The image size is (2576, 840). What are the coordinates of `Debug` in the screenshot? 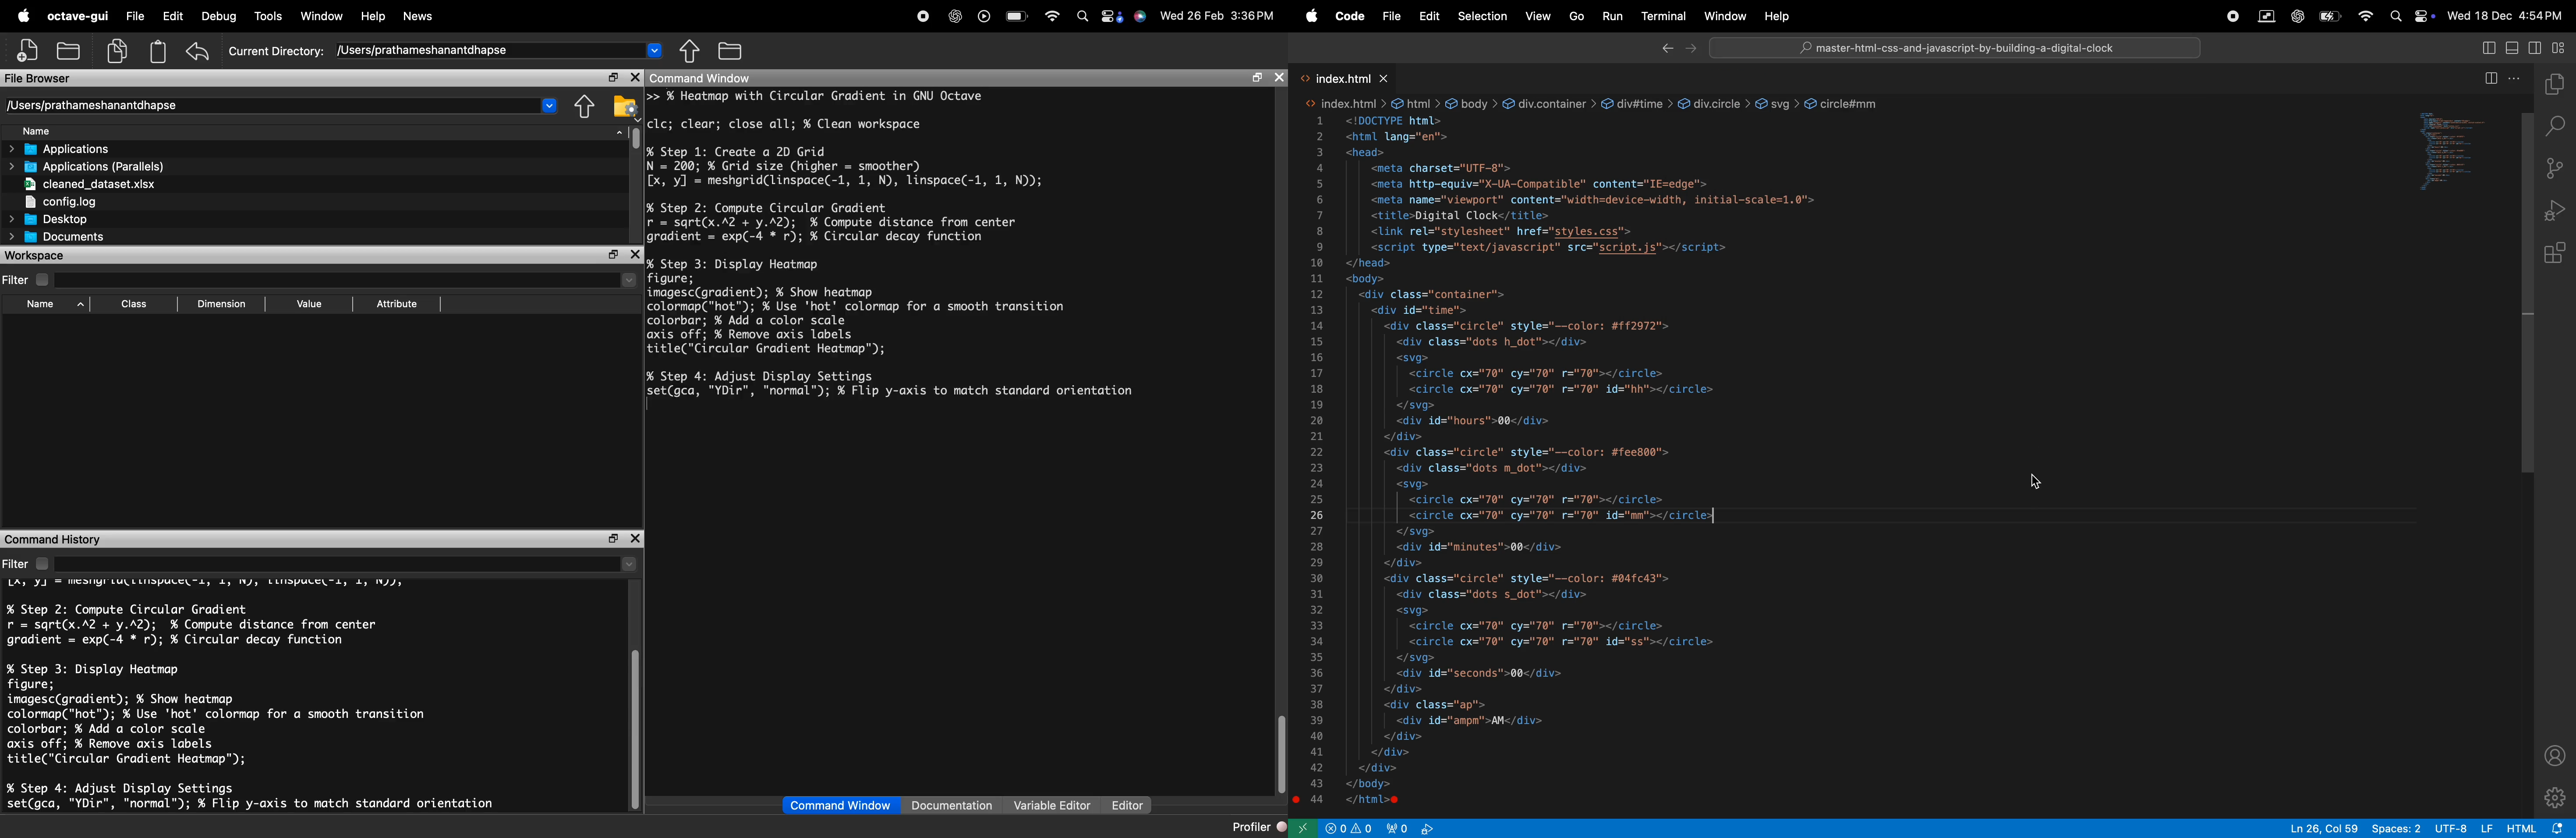 It's located at (218, 16).